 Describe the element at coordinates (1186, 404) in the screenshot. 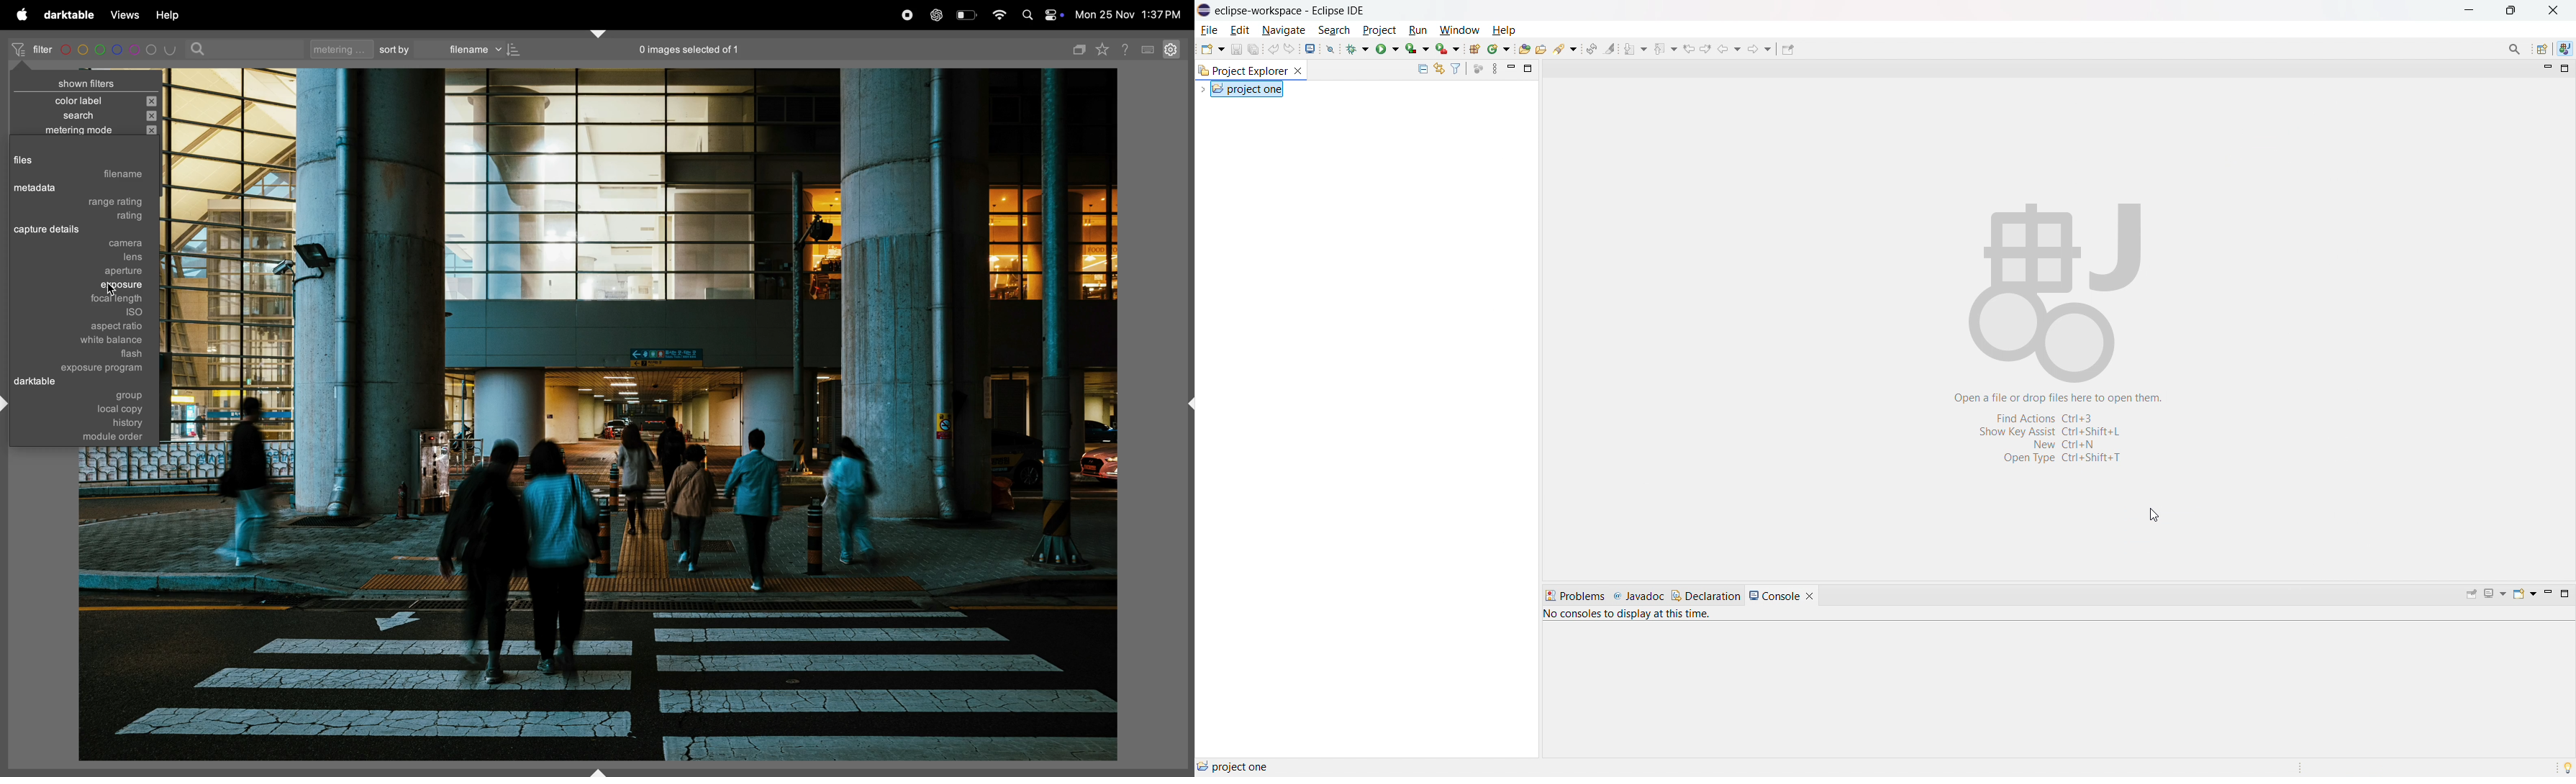

I see `shift+ctrl+r` at that location.